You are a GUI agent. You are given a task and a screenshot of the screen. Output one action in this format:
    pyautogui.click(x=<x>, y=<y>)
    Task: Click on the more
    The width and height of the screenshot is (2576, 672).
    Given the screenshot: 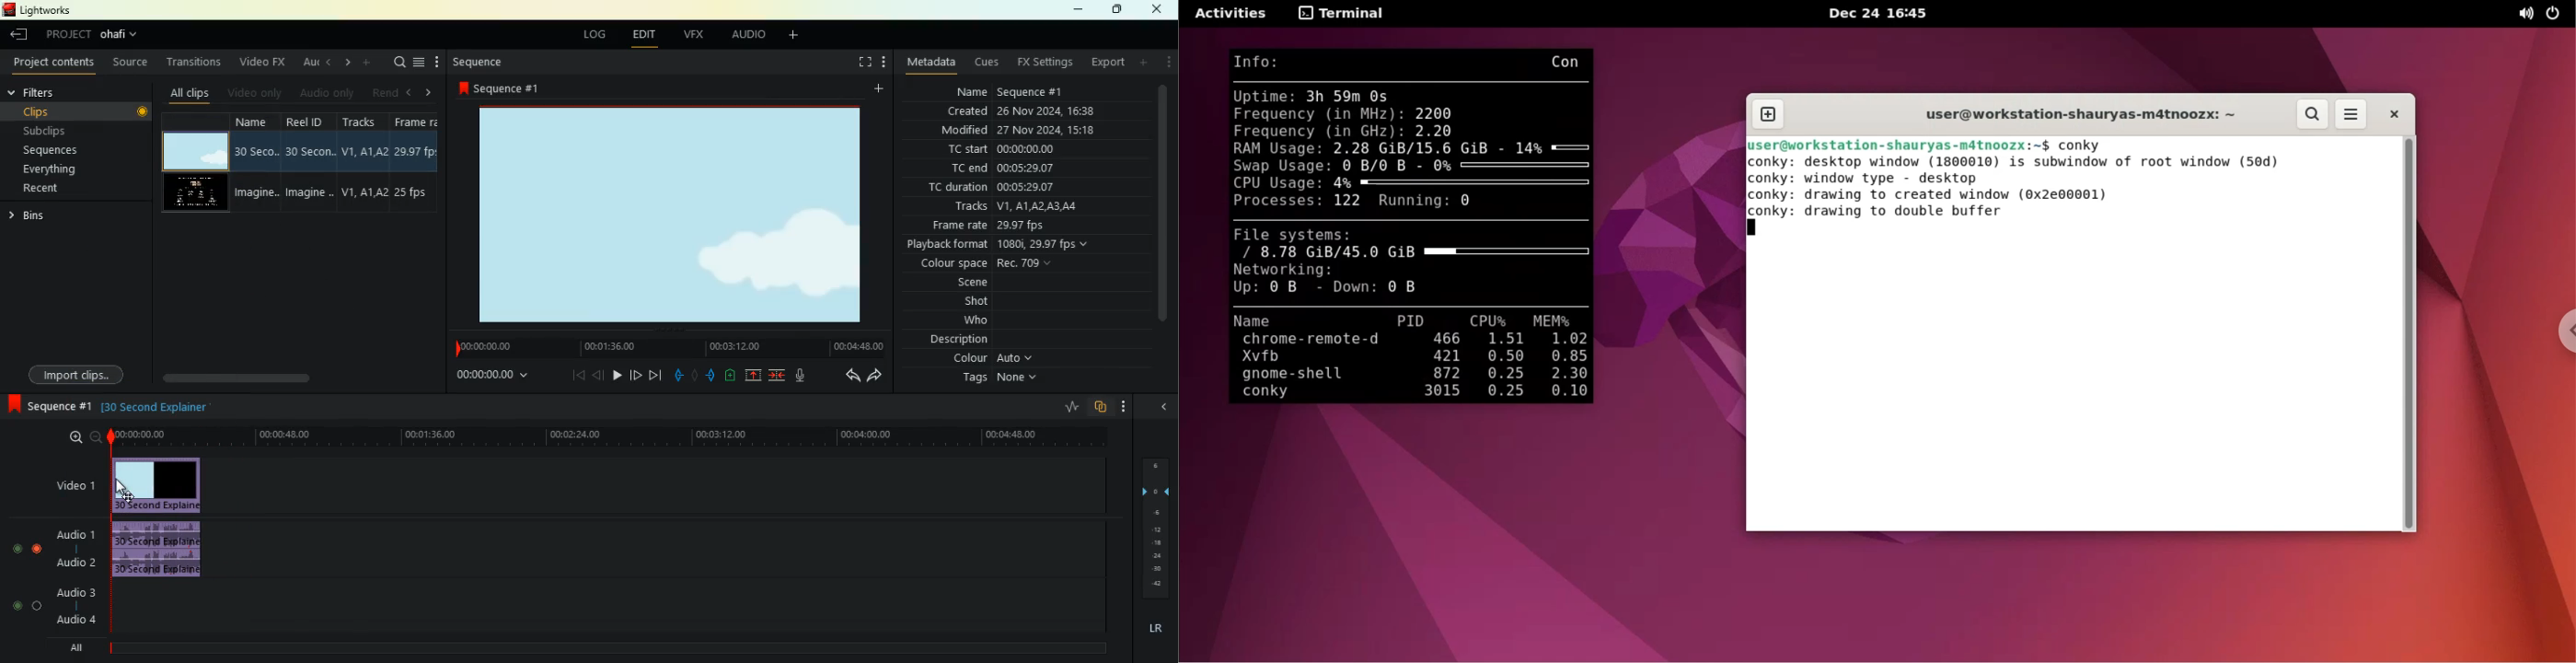 What is the action you would take?
    pyautogui.click(x=1124, y=406)
    